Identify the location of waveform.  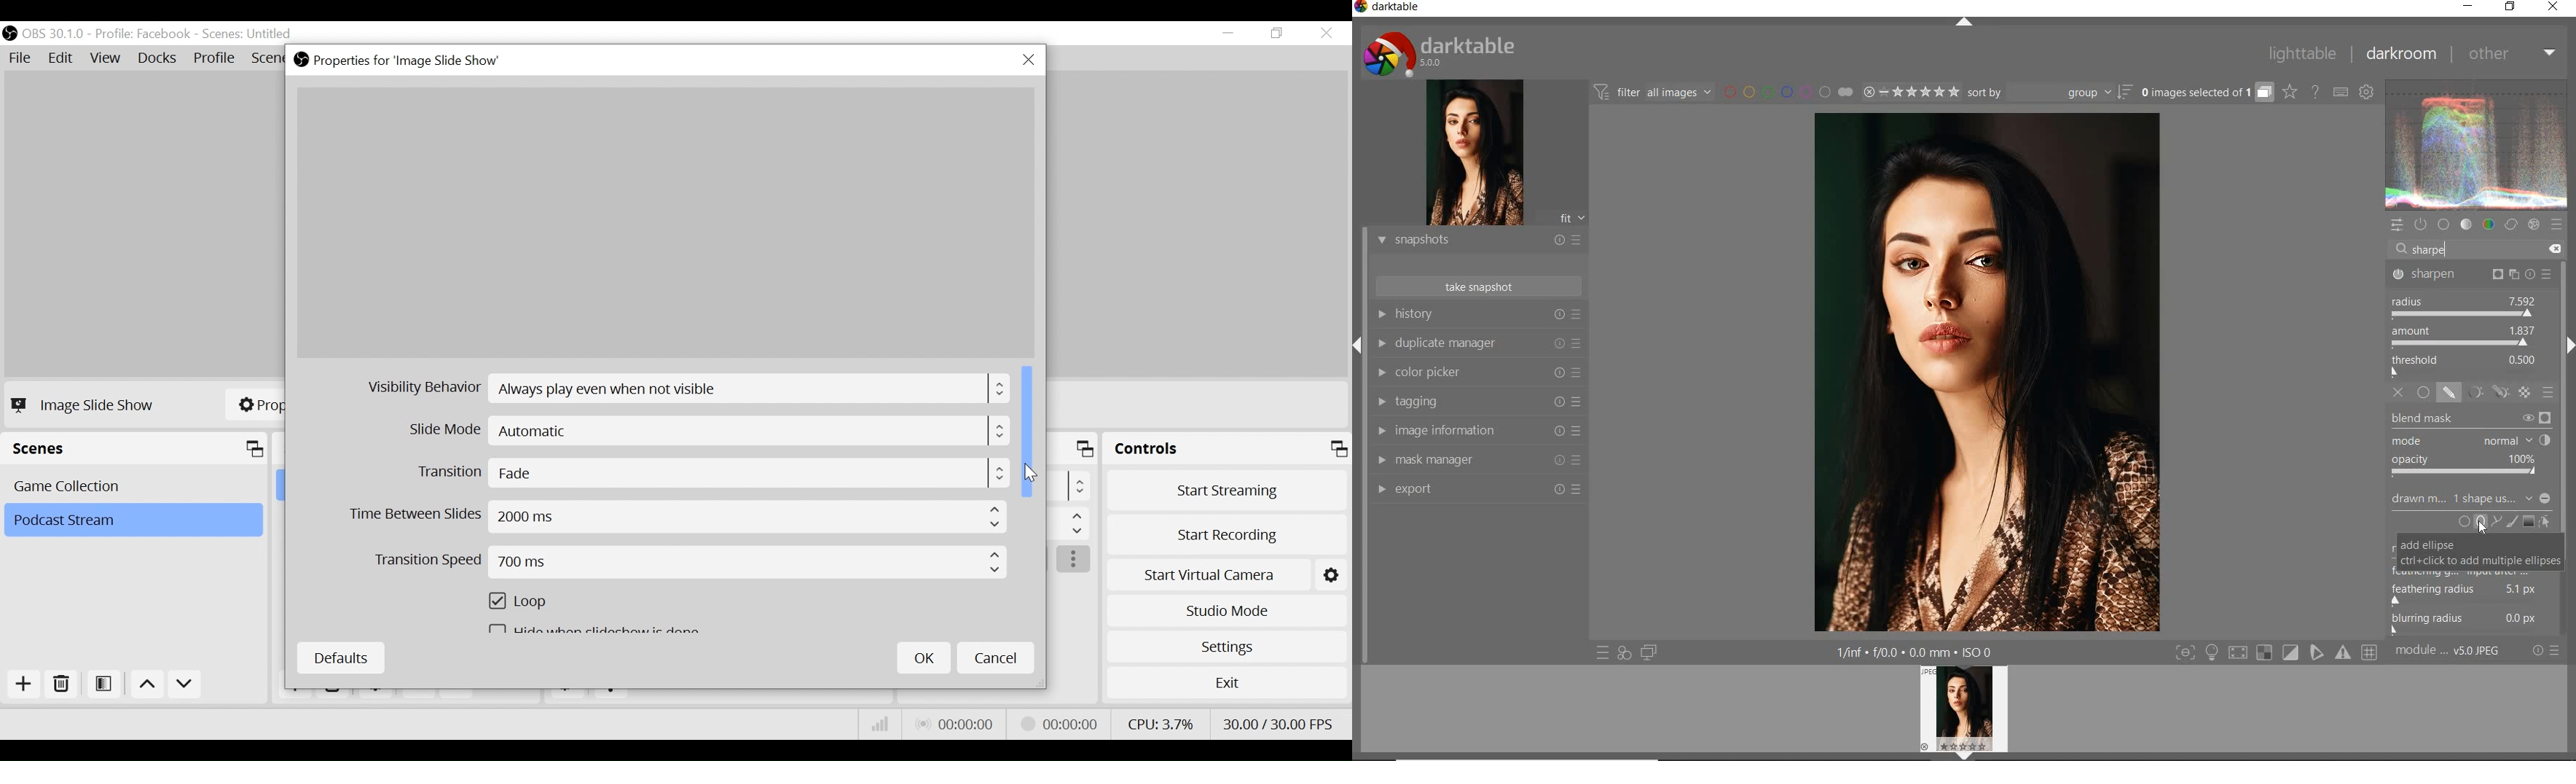
(2477, 145).